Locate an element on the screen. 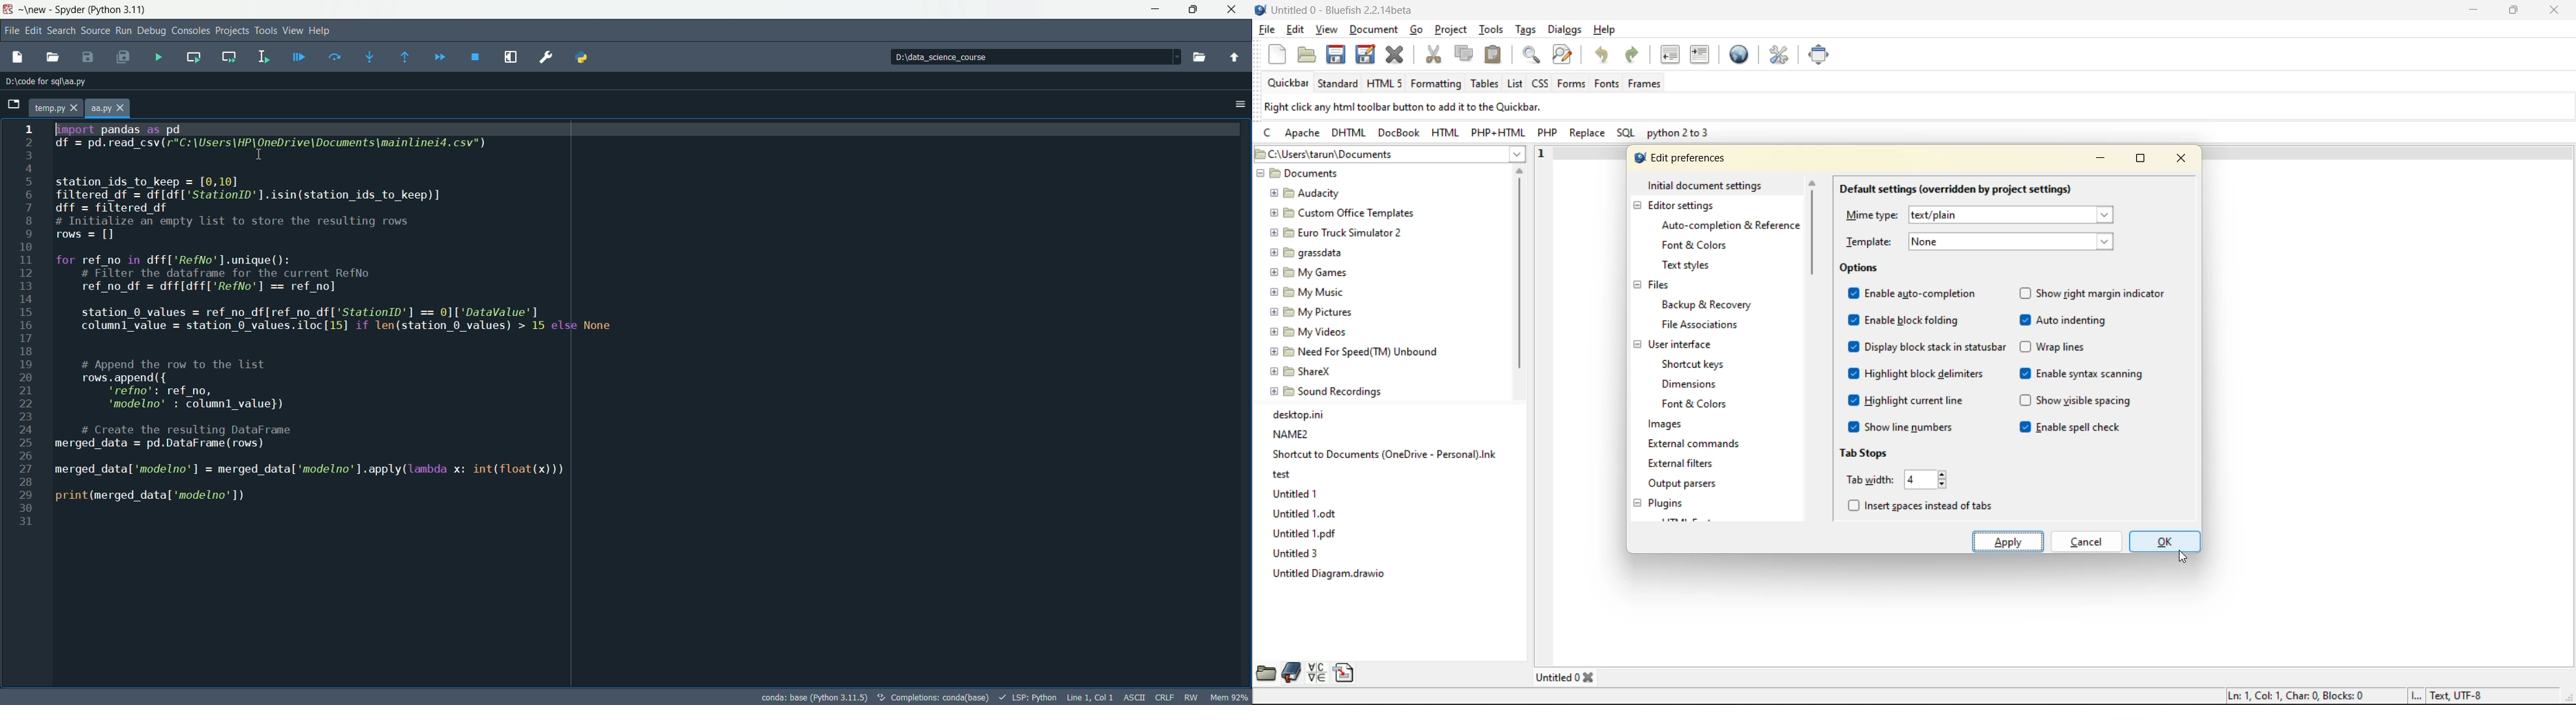 The width and height of the screenshot is (2576, 728). execute until method or funtion return is located at coordinates (405, 56).